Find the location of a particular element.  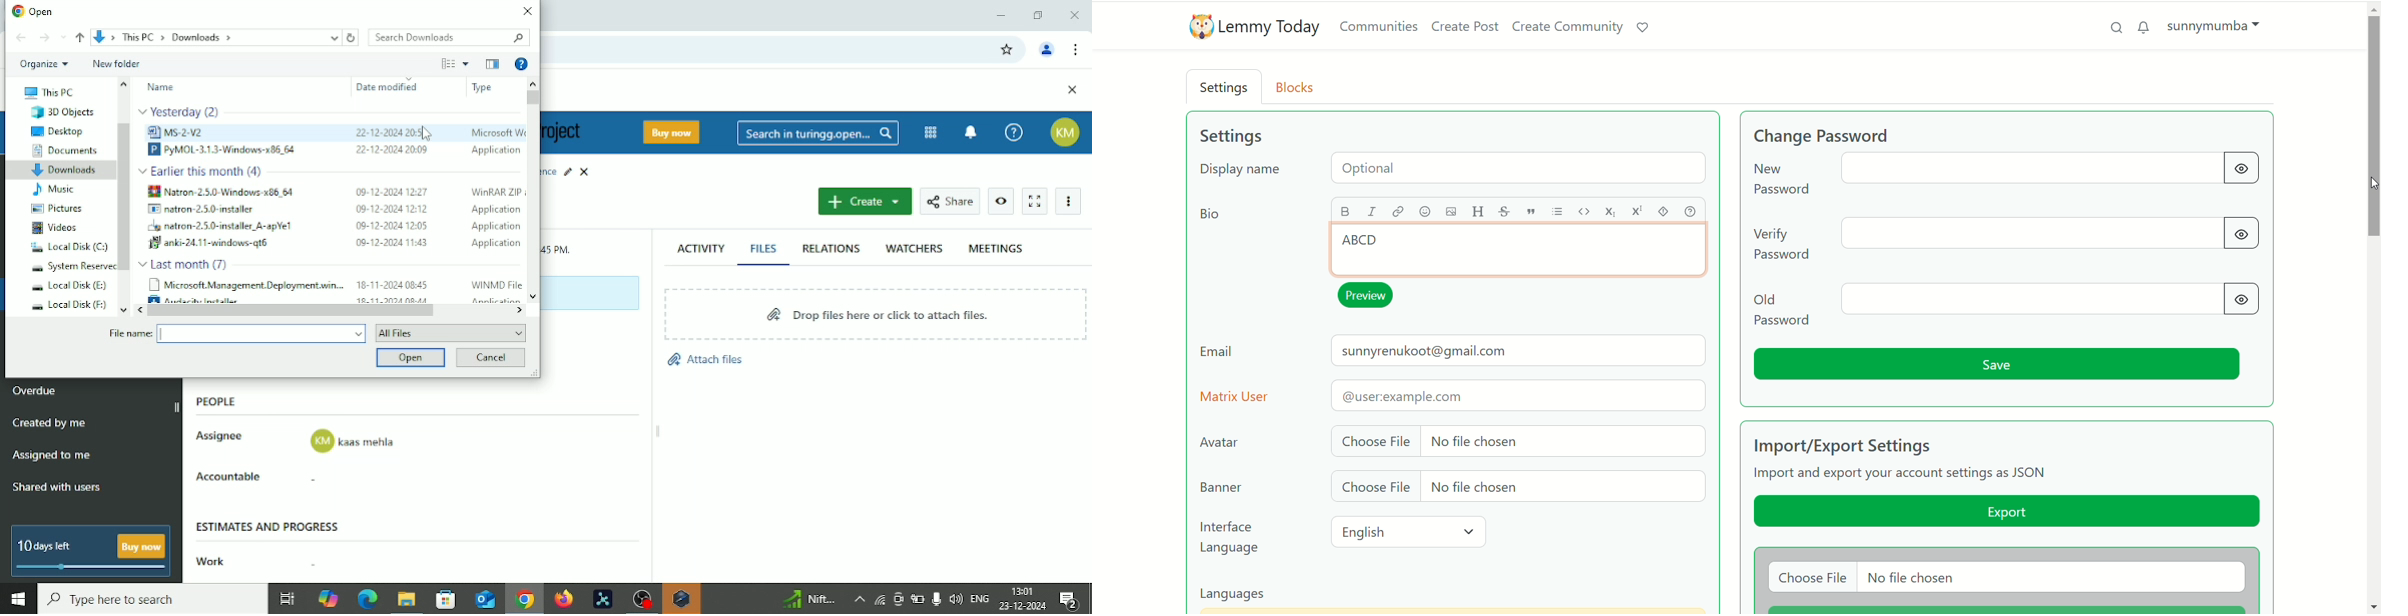

Watchers is located at coordinates (914, 248).